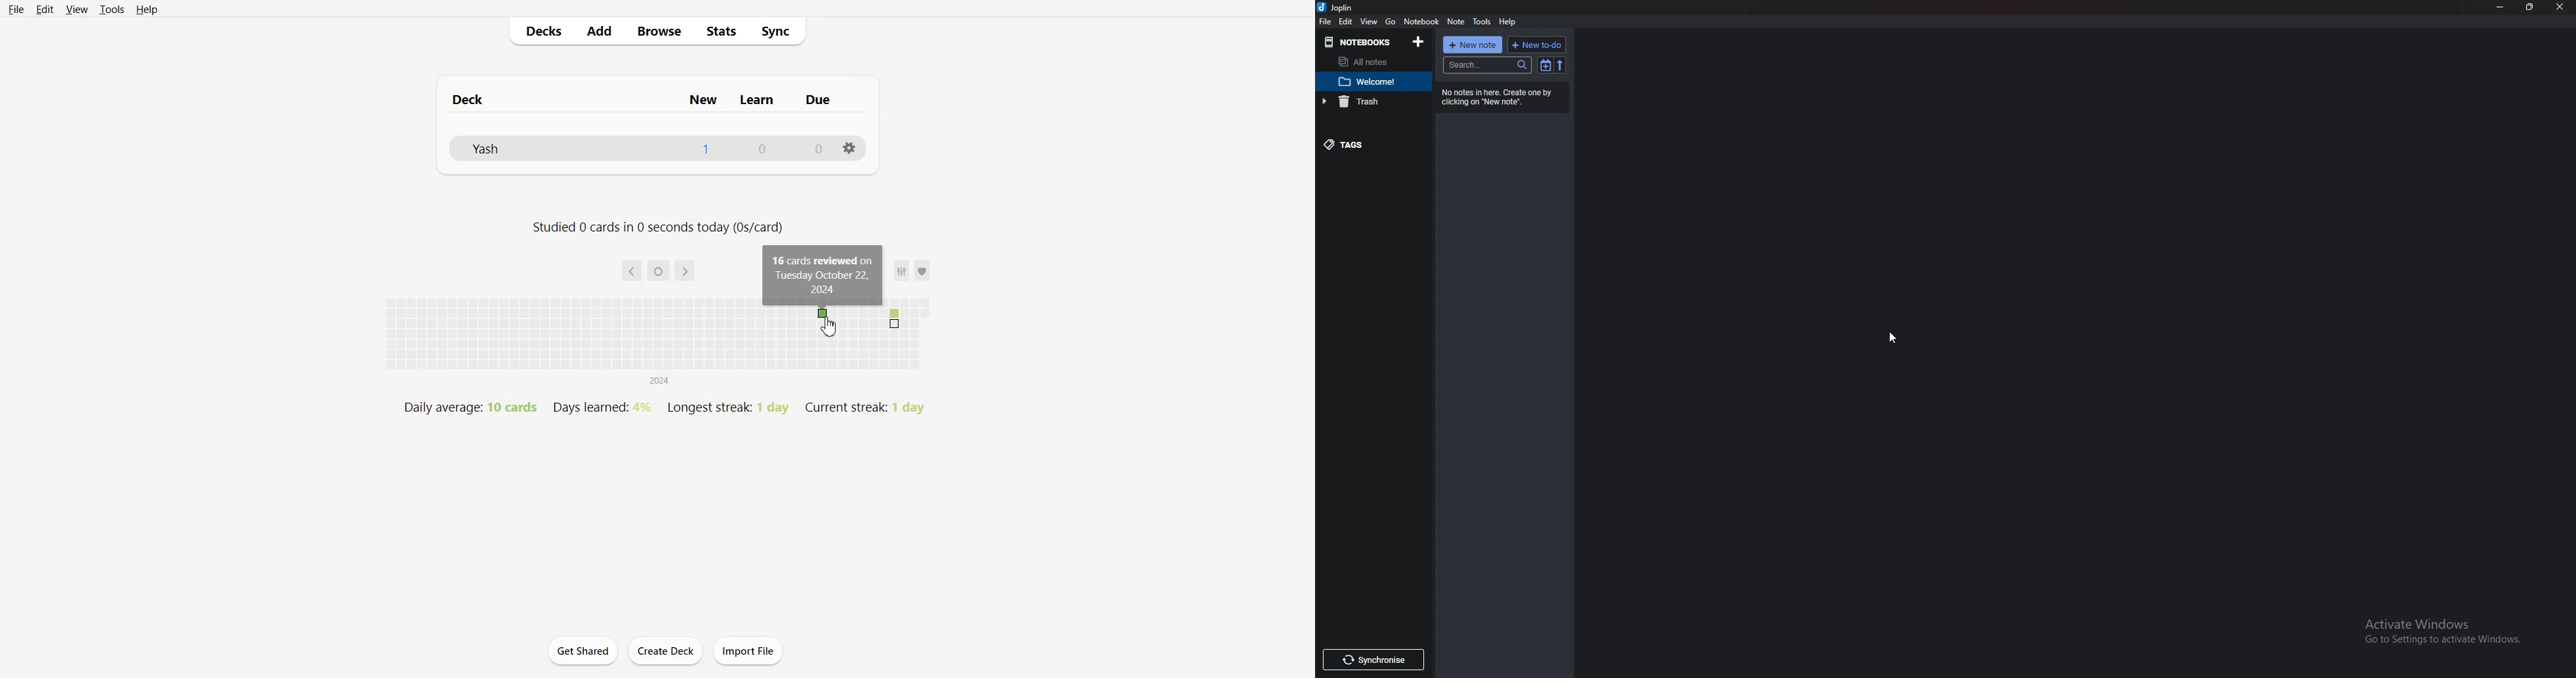 The height and width of the screenshot is (700, 2576). Describe the element at coordinates (600, 406) in the screenshot. I see `days learned: 4%` at that location.